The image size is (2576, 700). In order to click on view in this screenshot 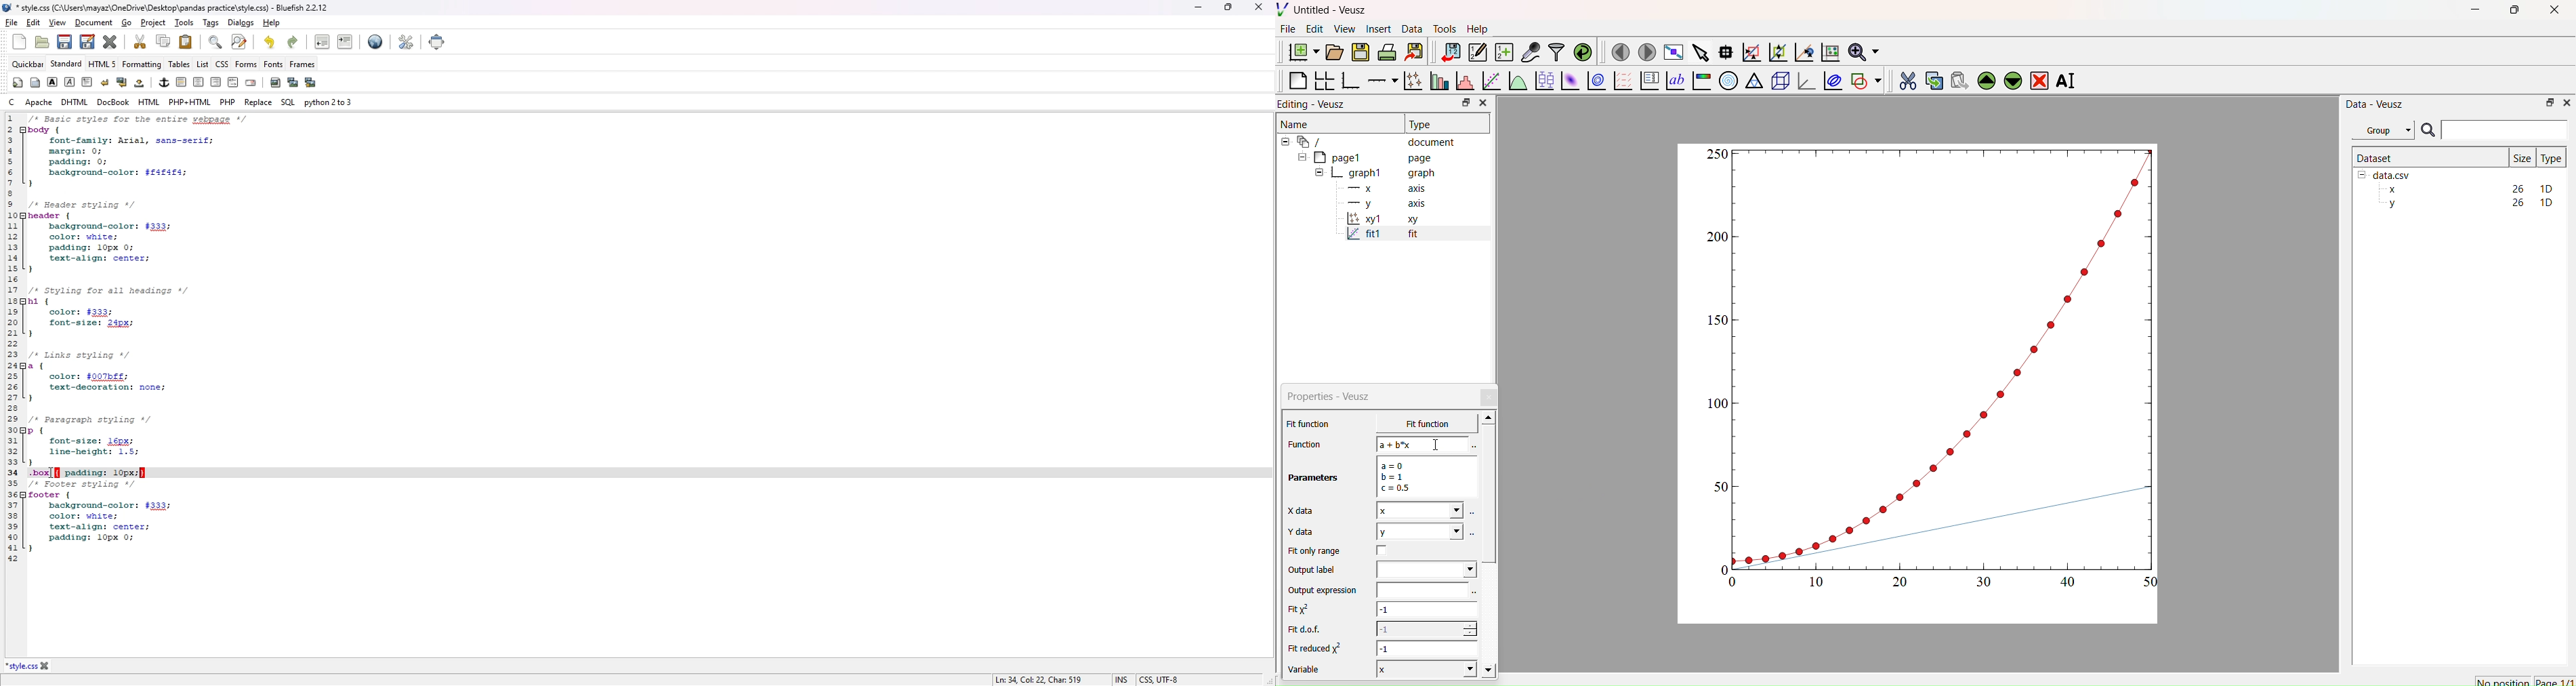, I will do `click(57, 23)`.